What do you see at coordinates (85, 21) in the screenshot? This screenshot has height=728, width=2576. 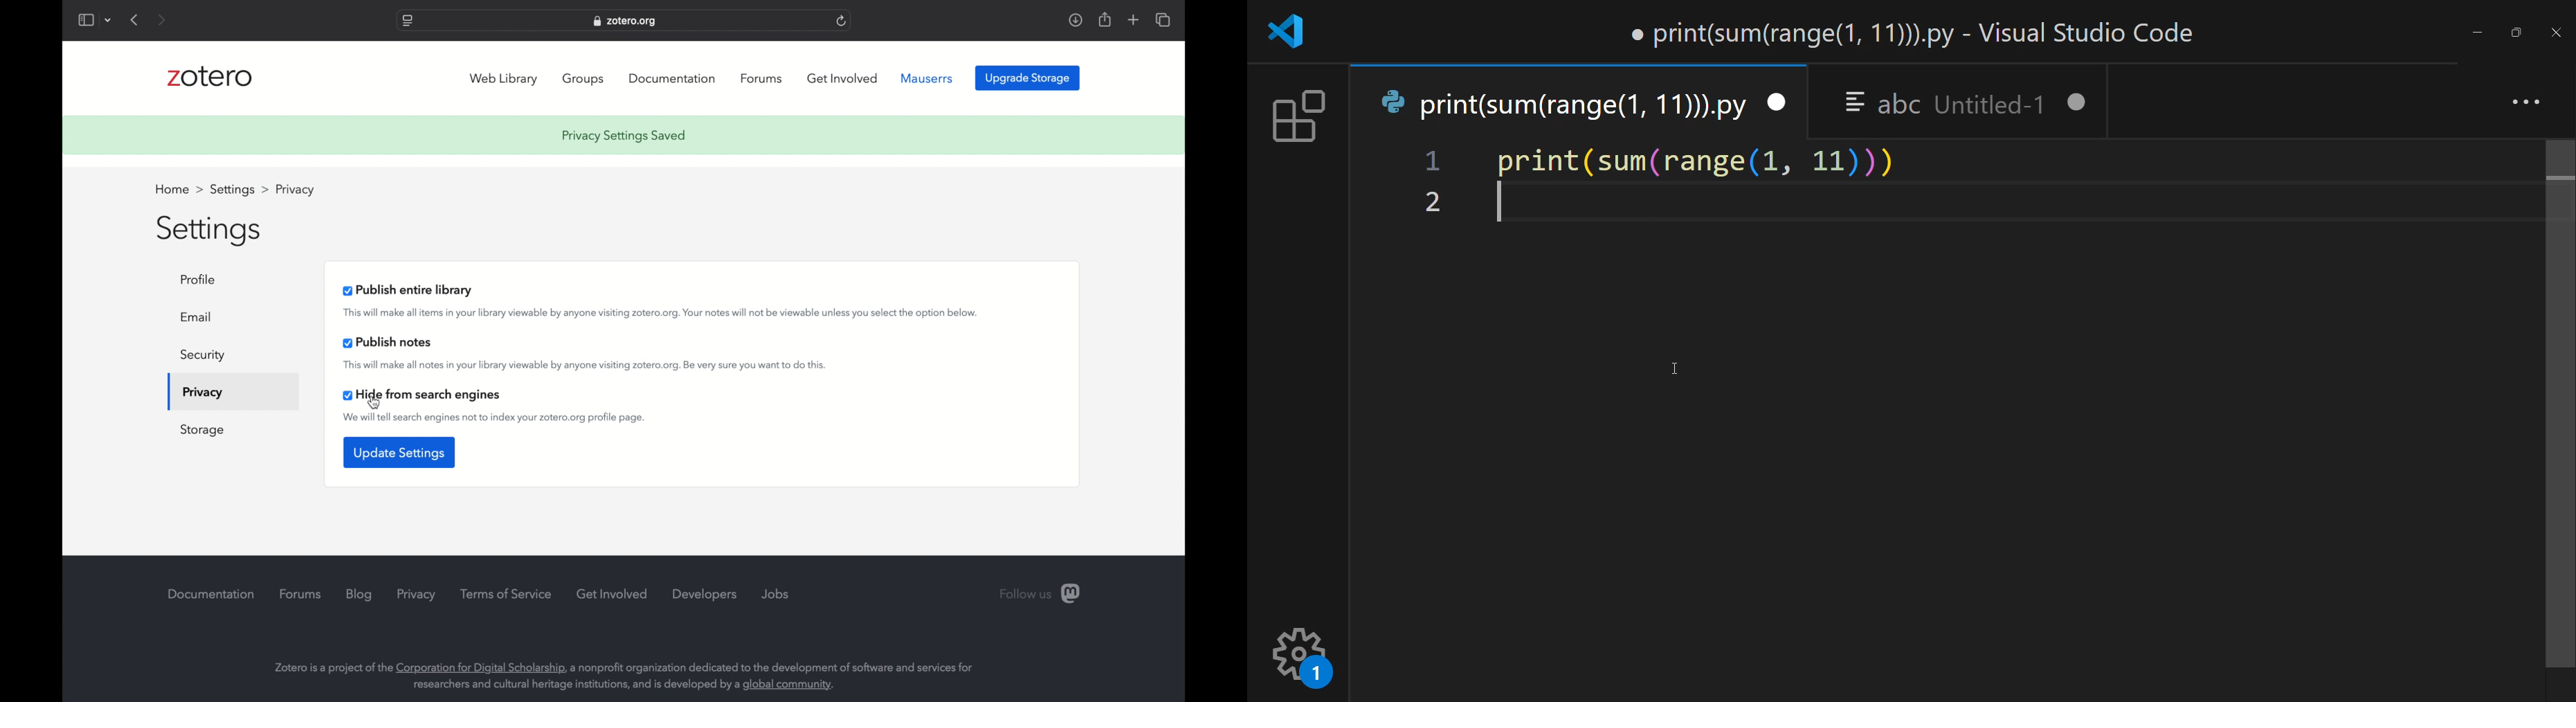 I see `show sidebar` at bounding box center [85, 21].